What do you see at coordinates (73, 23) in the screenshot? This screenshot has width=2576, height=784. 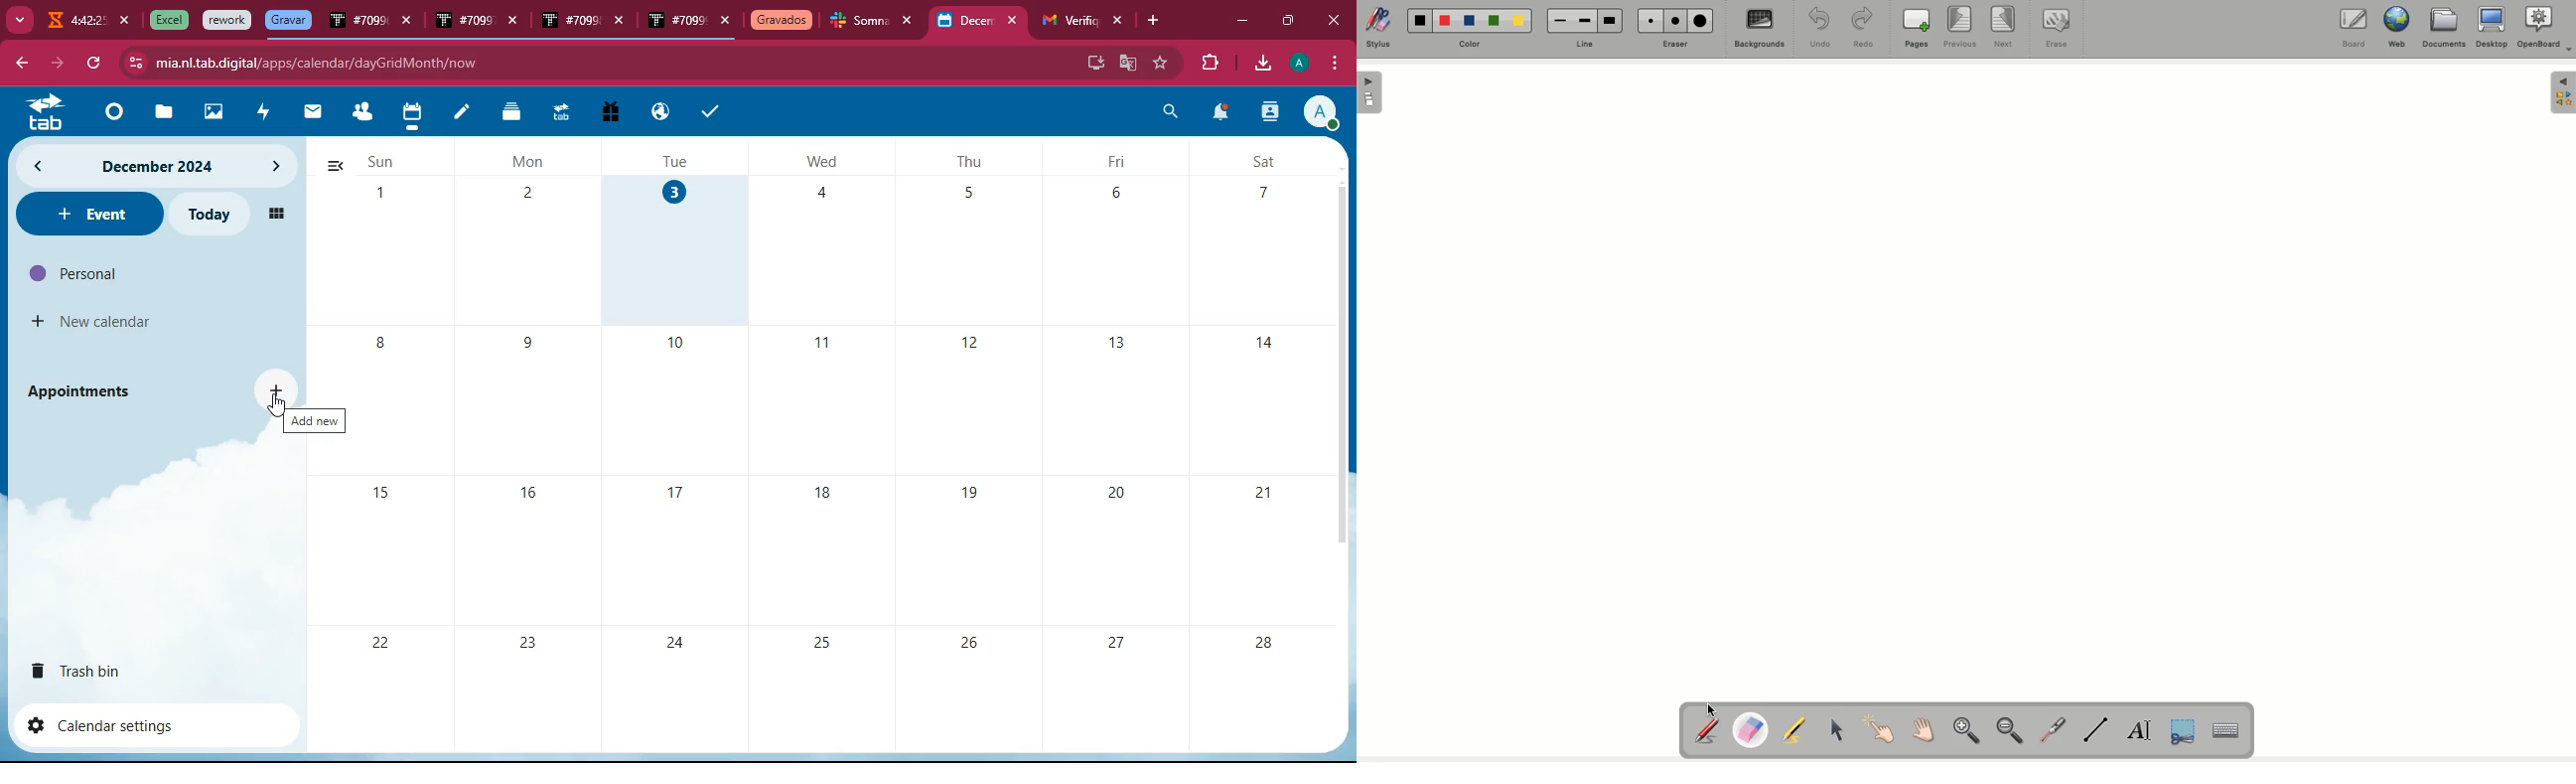 I see `tab` at bounding box center [73, 23].